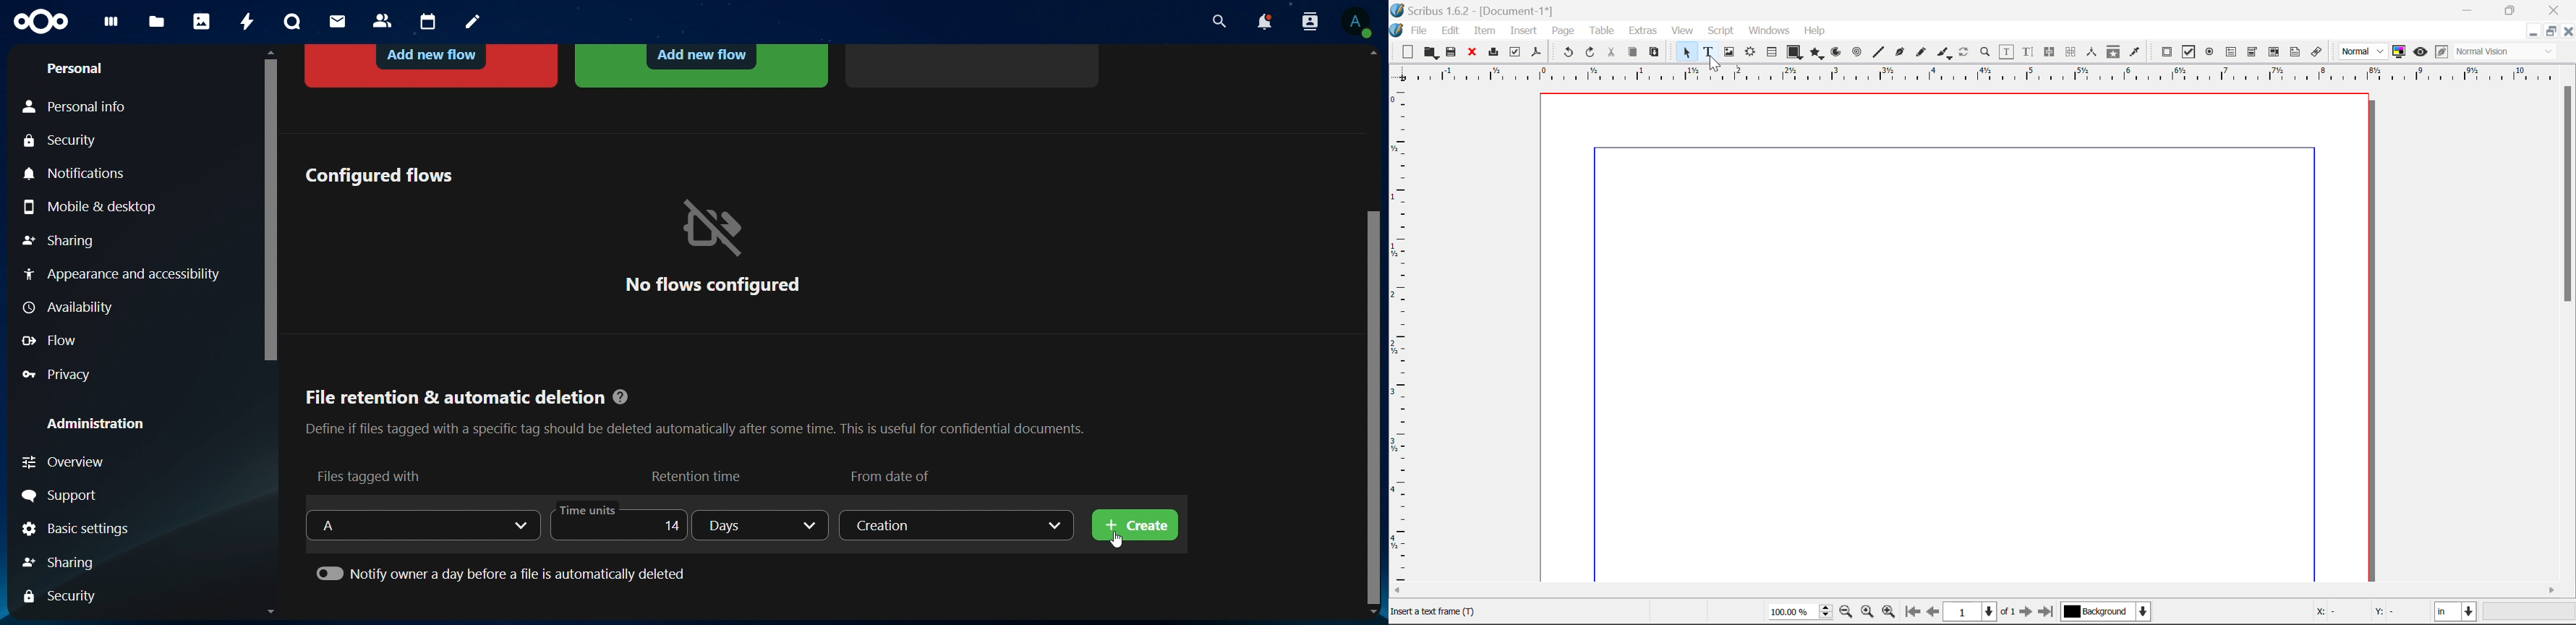 The height and width of the screenshot is (644, 2576). I want to click on Link Frames, so click(2050, 52).